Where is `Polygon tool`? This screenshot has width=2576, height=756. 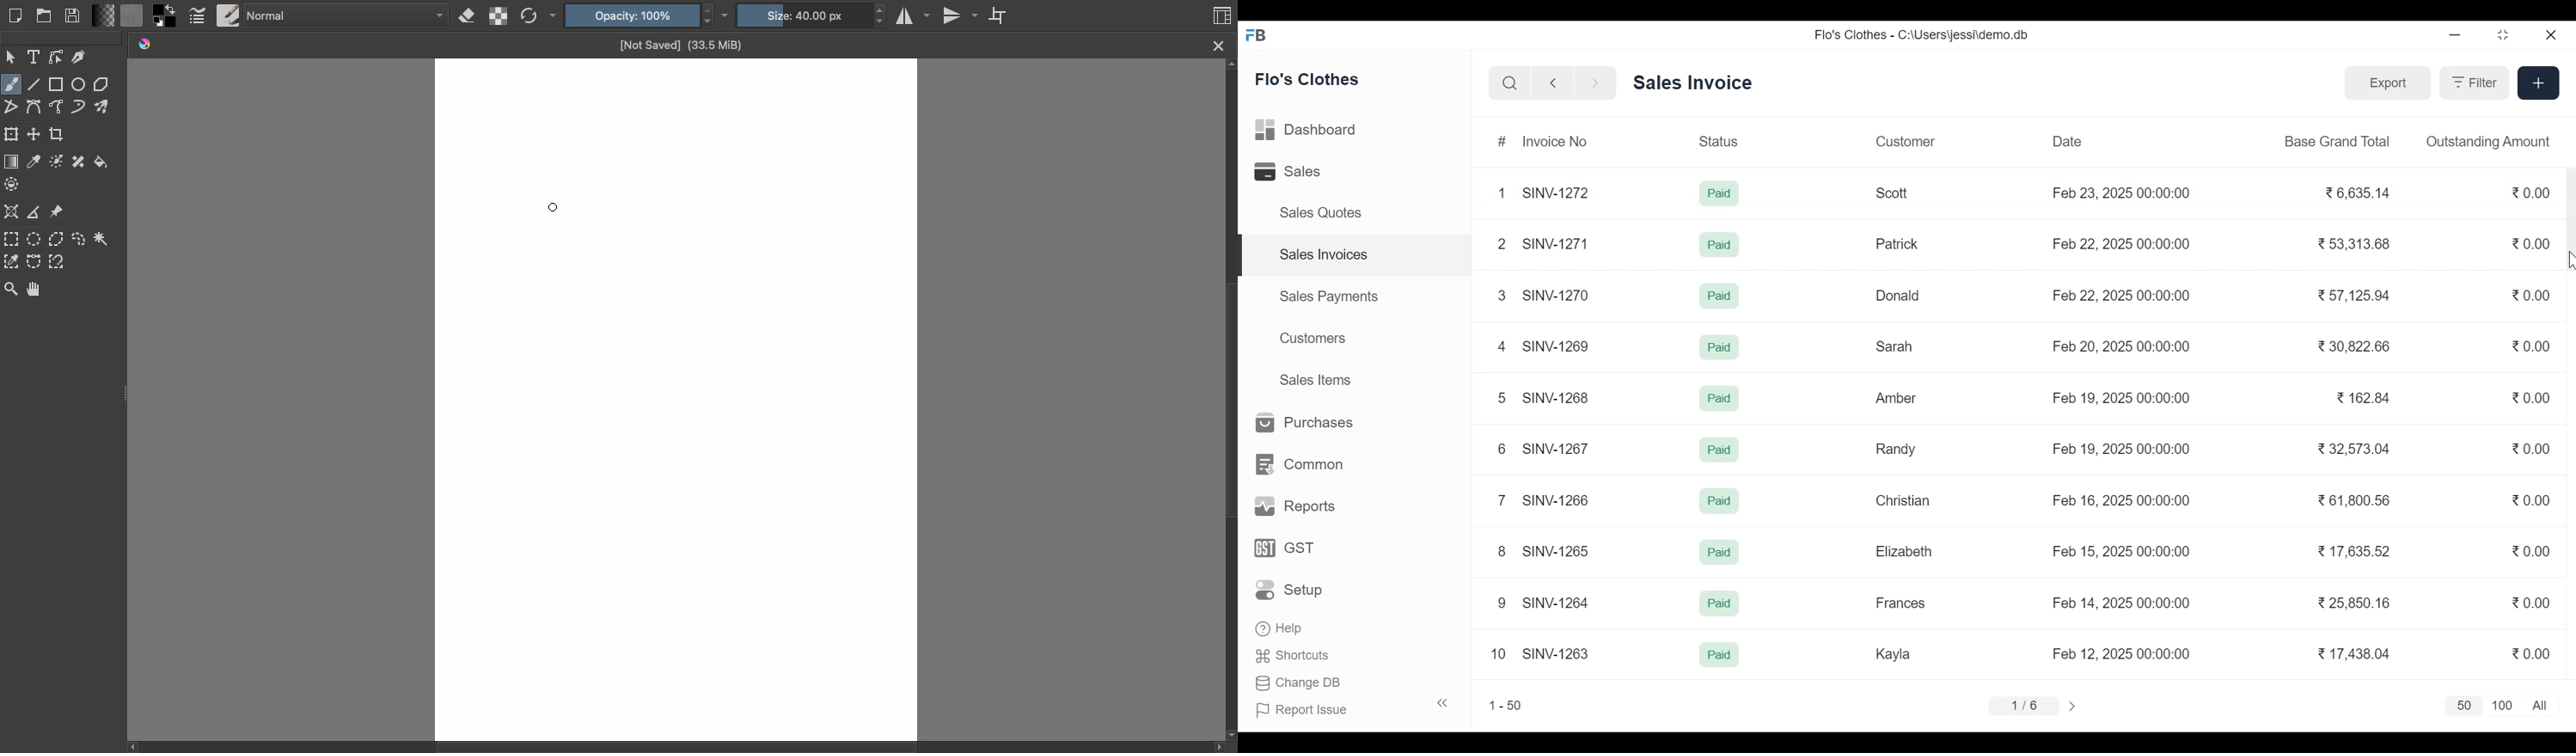 Polygon tool is located at coordinates (102, 84).